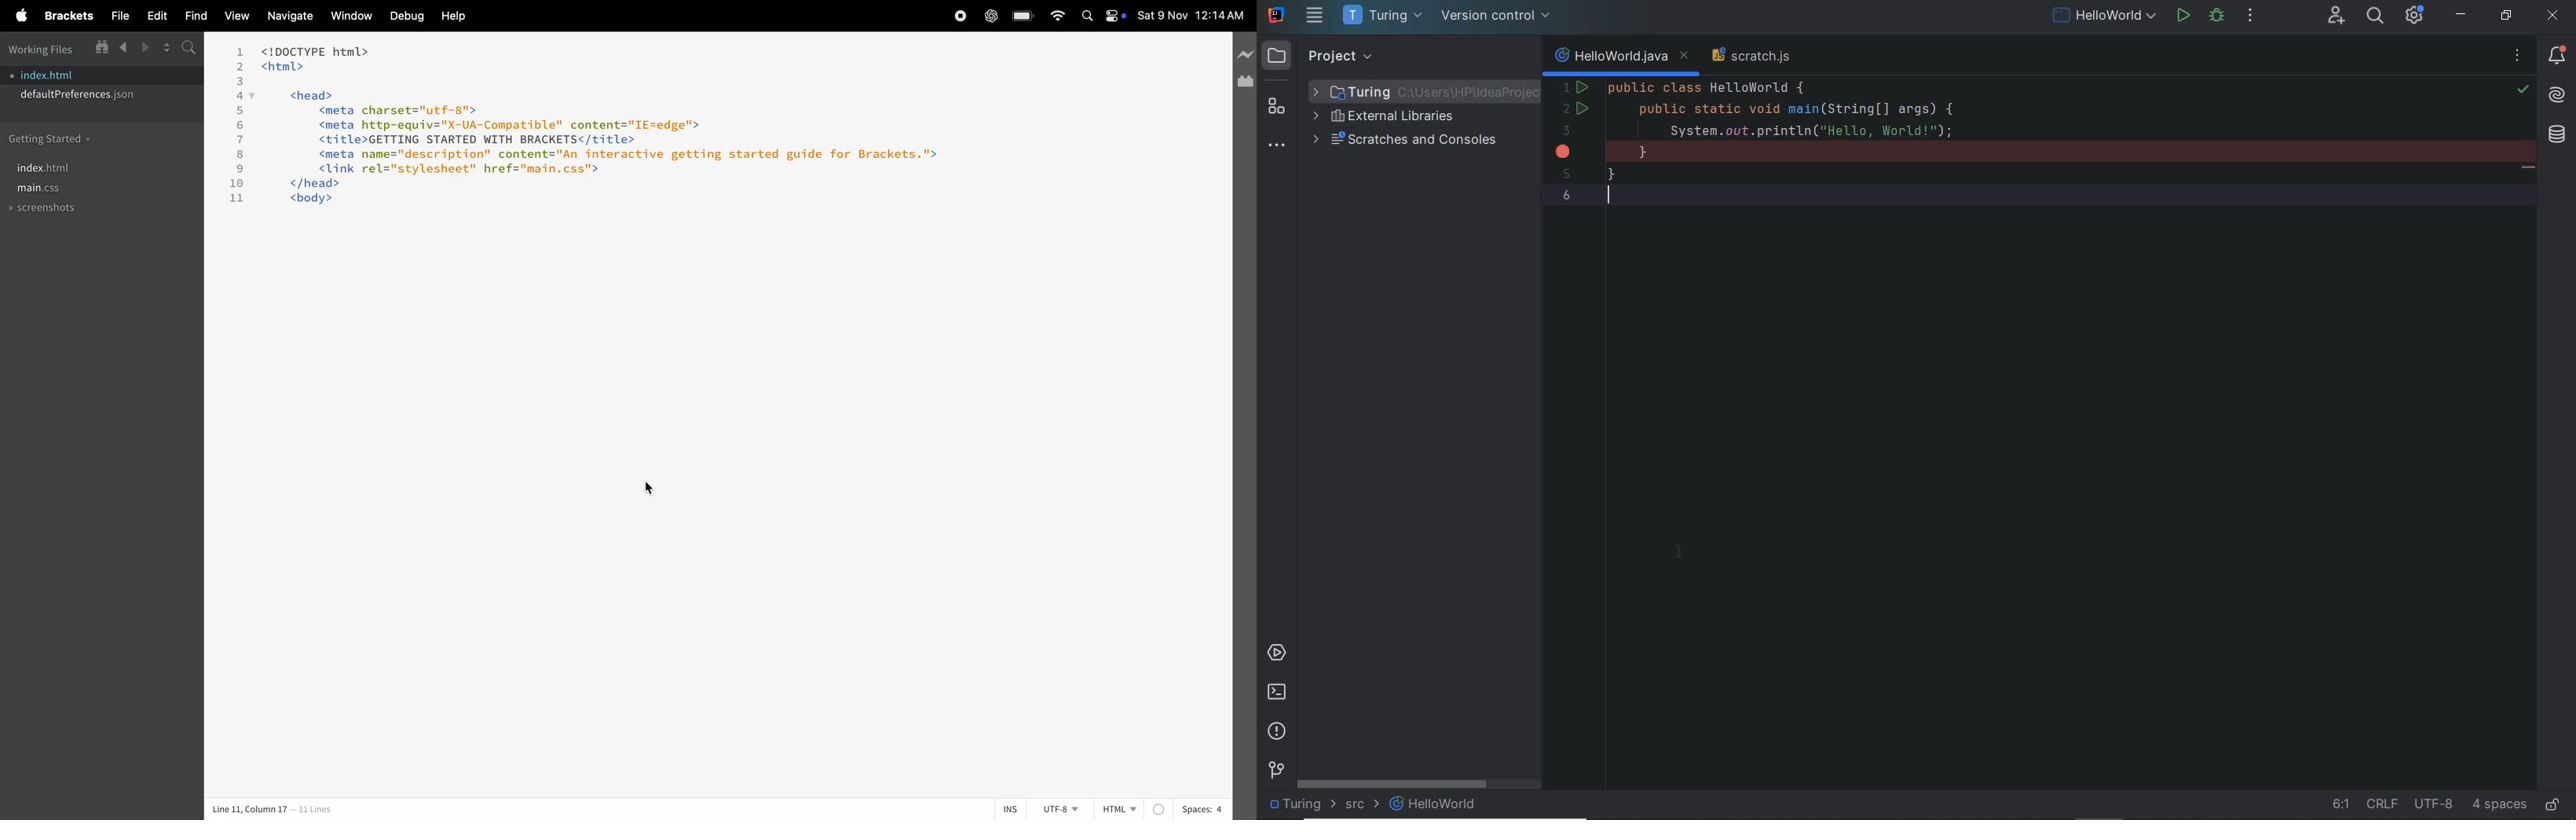 The width and height of the screenshot is (2576, 840). Describe the element at coordinates (352, 17) in the screenshot. I see `window` at that location.